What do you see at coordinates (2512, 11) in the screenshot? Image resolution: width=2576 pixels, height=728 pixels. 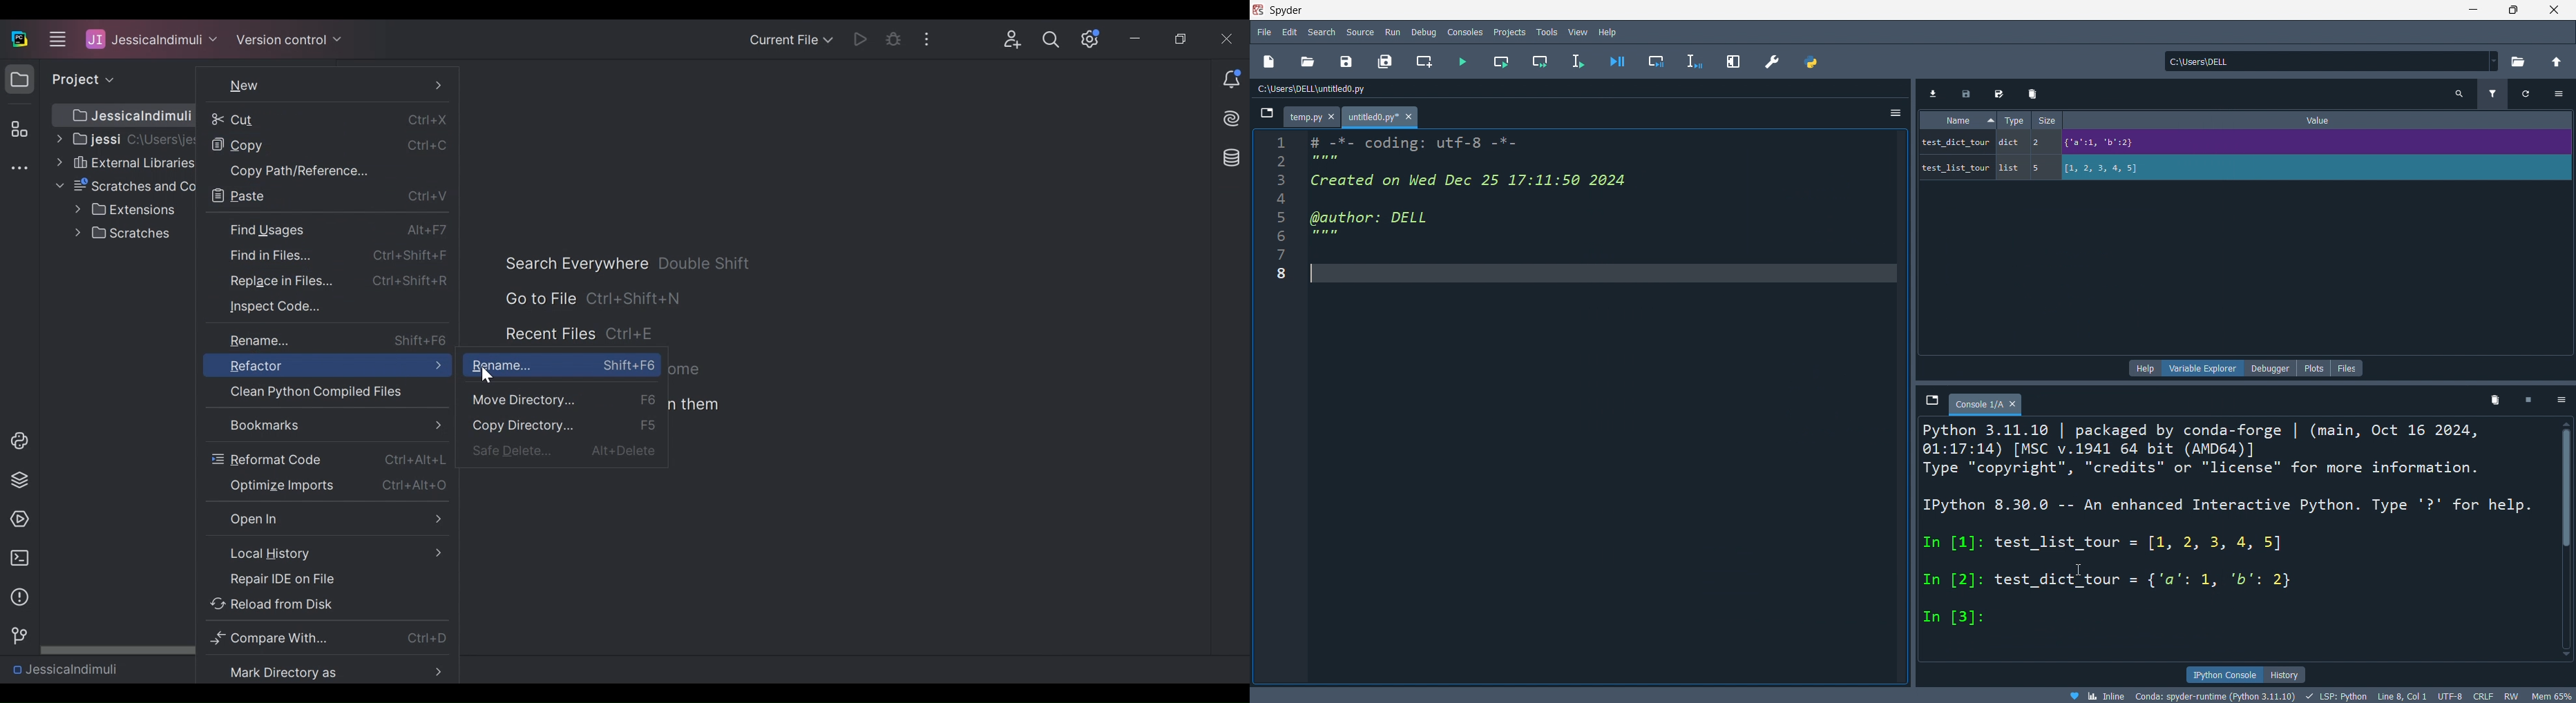 I see `maximize/restore` at bounding box center [2512, 11].